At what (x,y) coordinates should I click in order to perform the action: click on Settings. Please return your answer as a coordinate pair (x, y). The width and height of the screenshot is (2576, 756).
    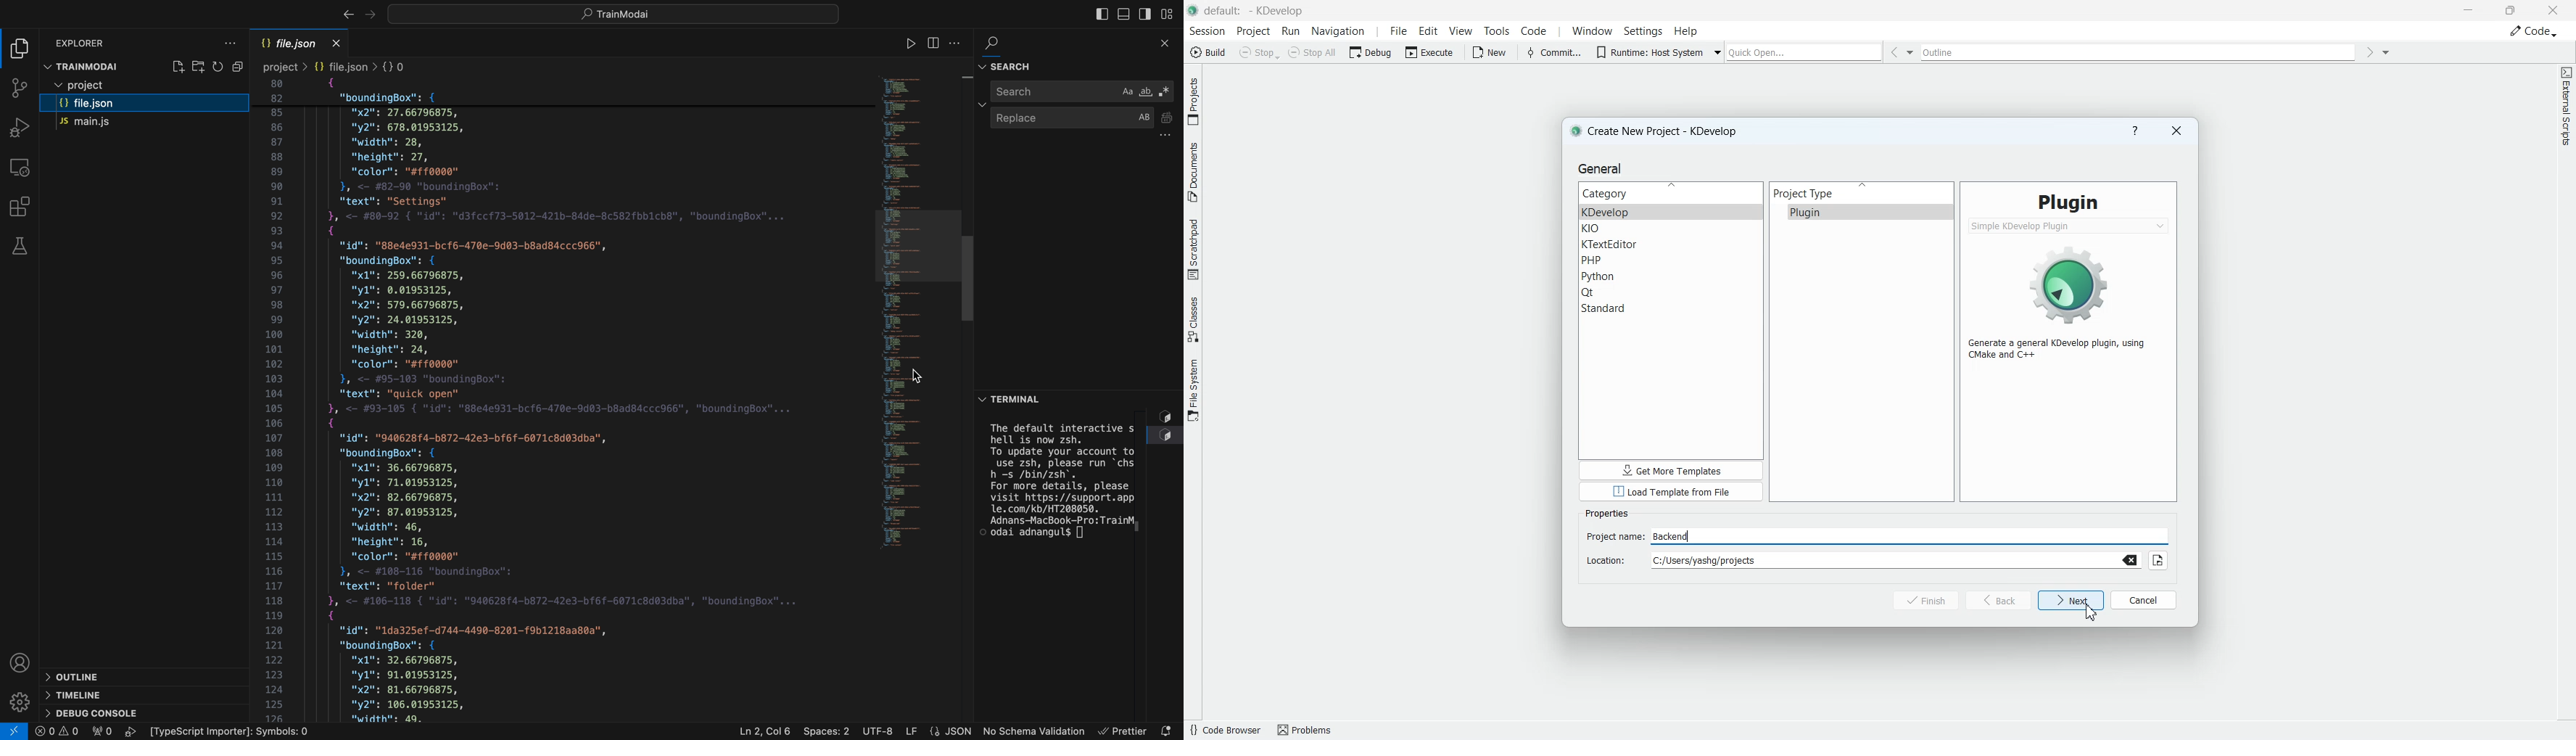
    Looking at the image, I should click on (19, 703).